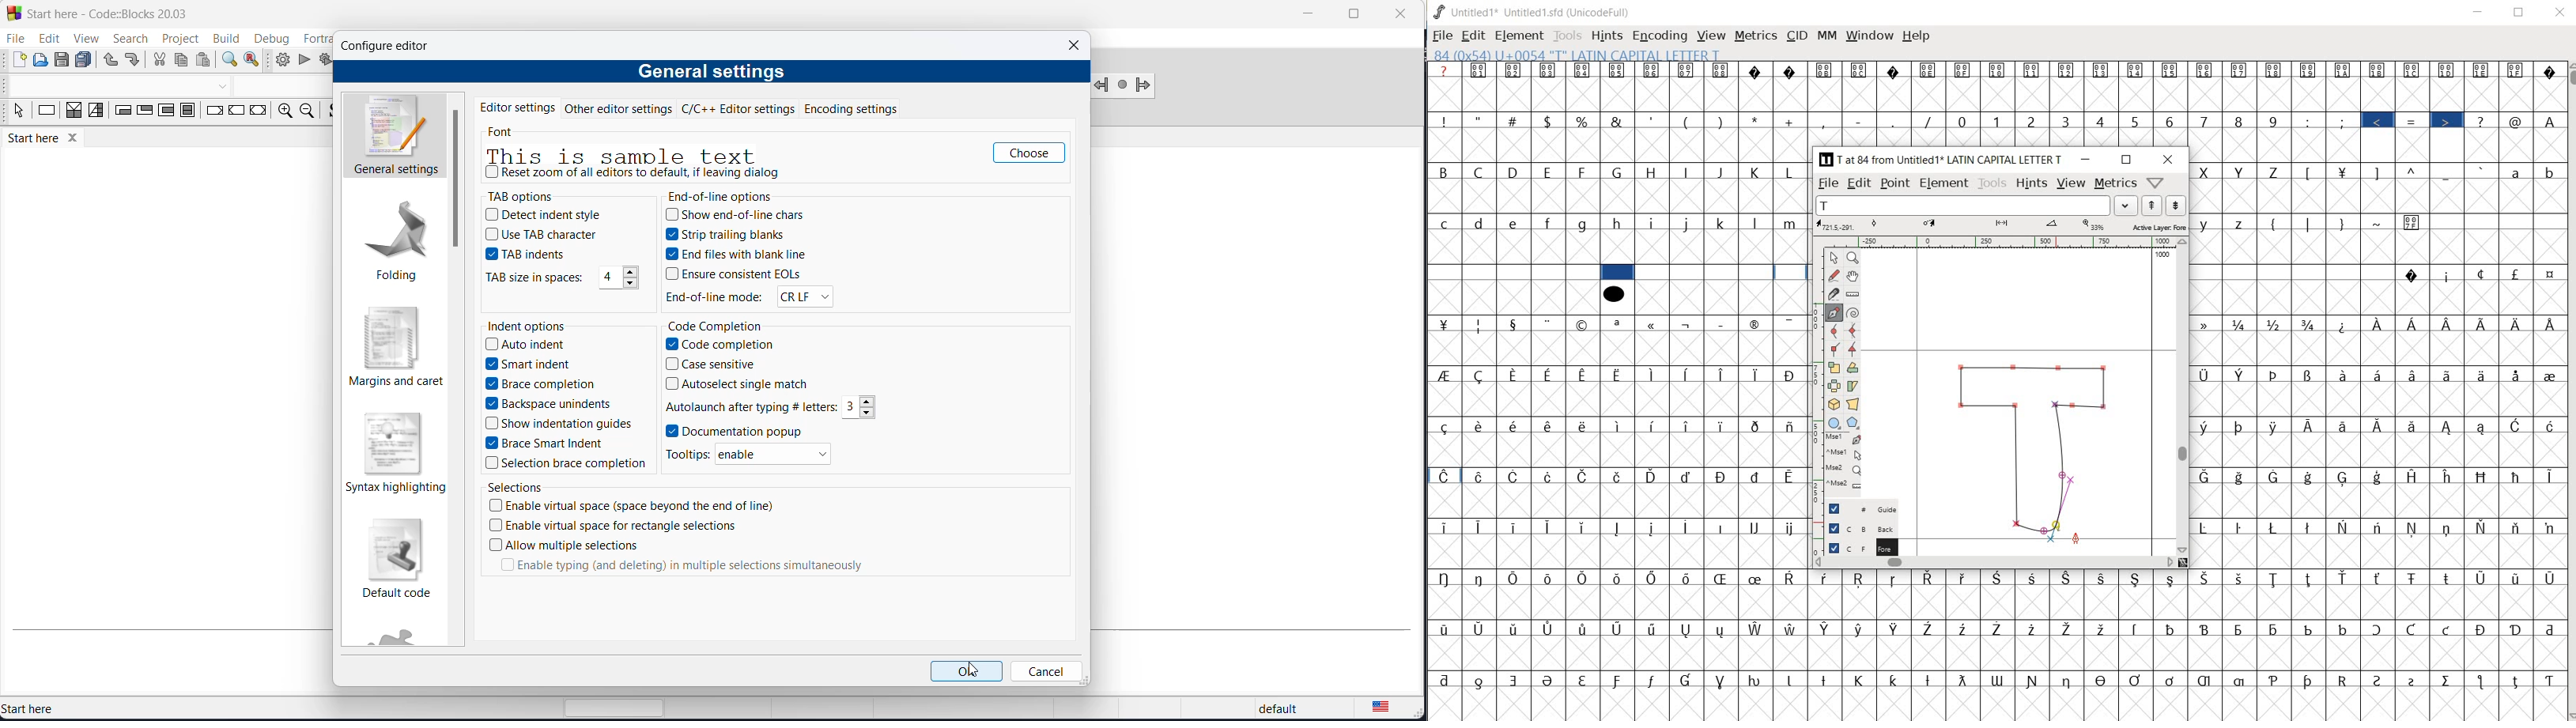  Describe the element at coordinates (1539, 11) in the screenshot. I see `Untitled1* Untitled 1.sfd (UnicodeFull)` at that location.